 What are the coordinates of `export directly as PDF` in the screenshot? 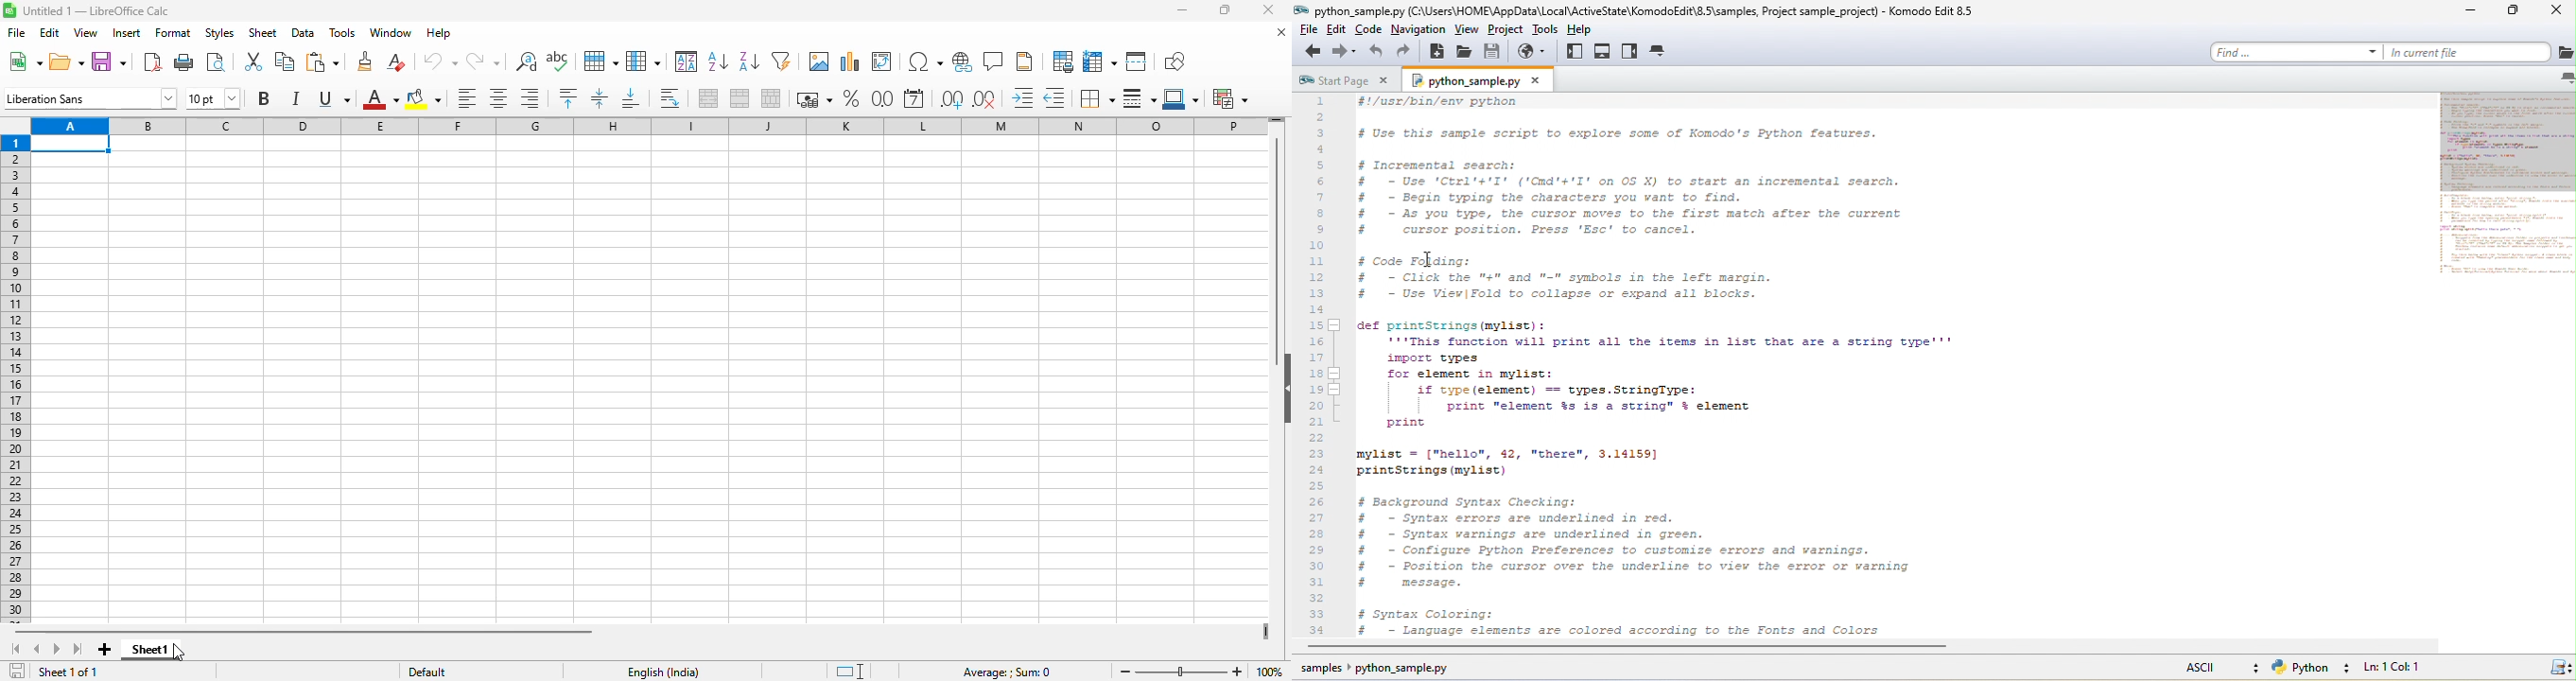 It's located at (152, 61).